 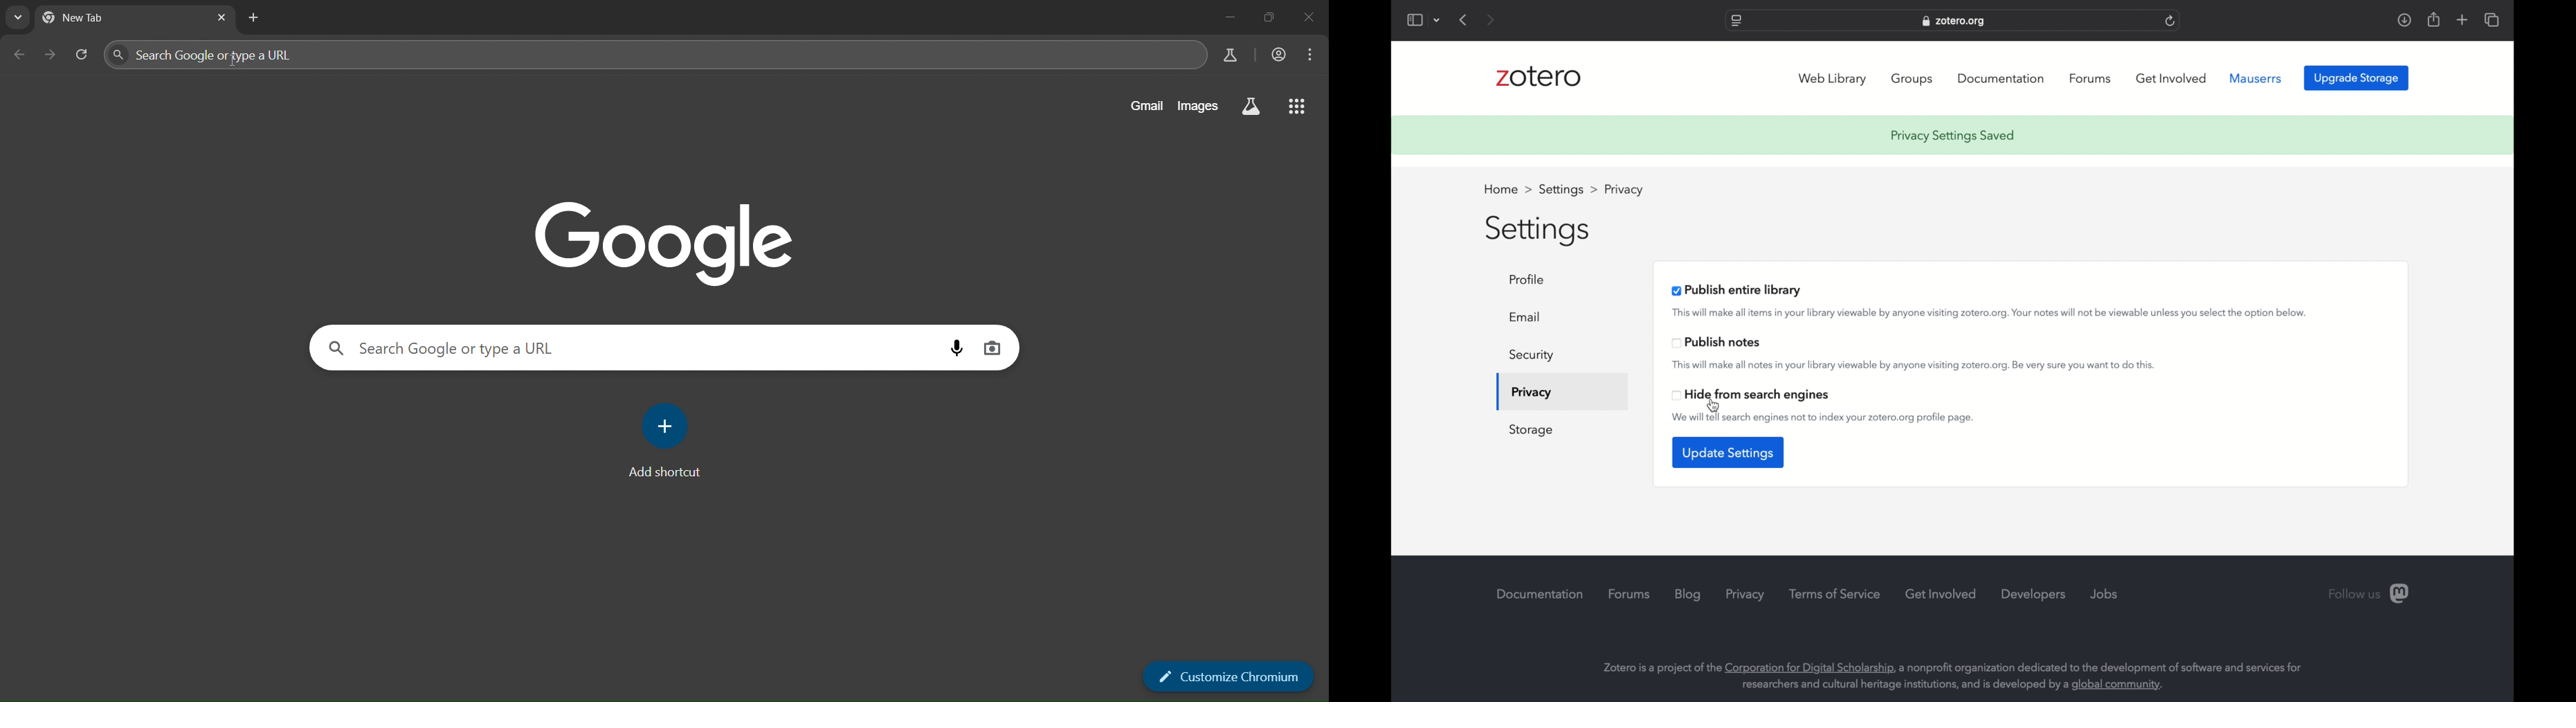 What do you see at coordinates (1737, 289) in the screenshot?
I see `publish entire library` at bounding box center [1737, 289].